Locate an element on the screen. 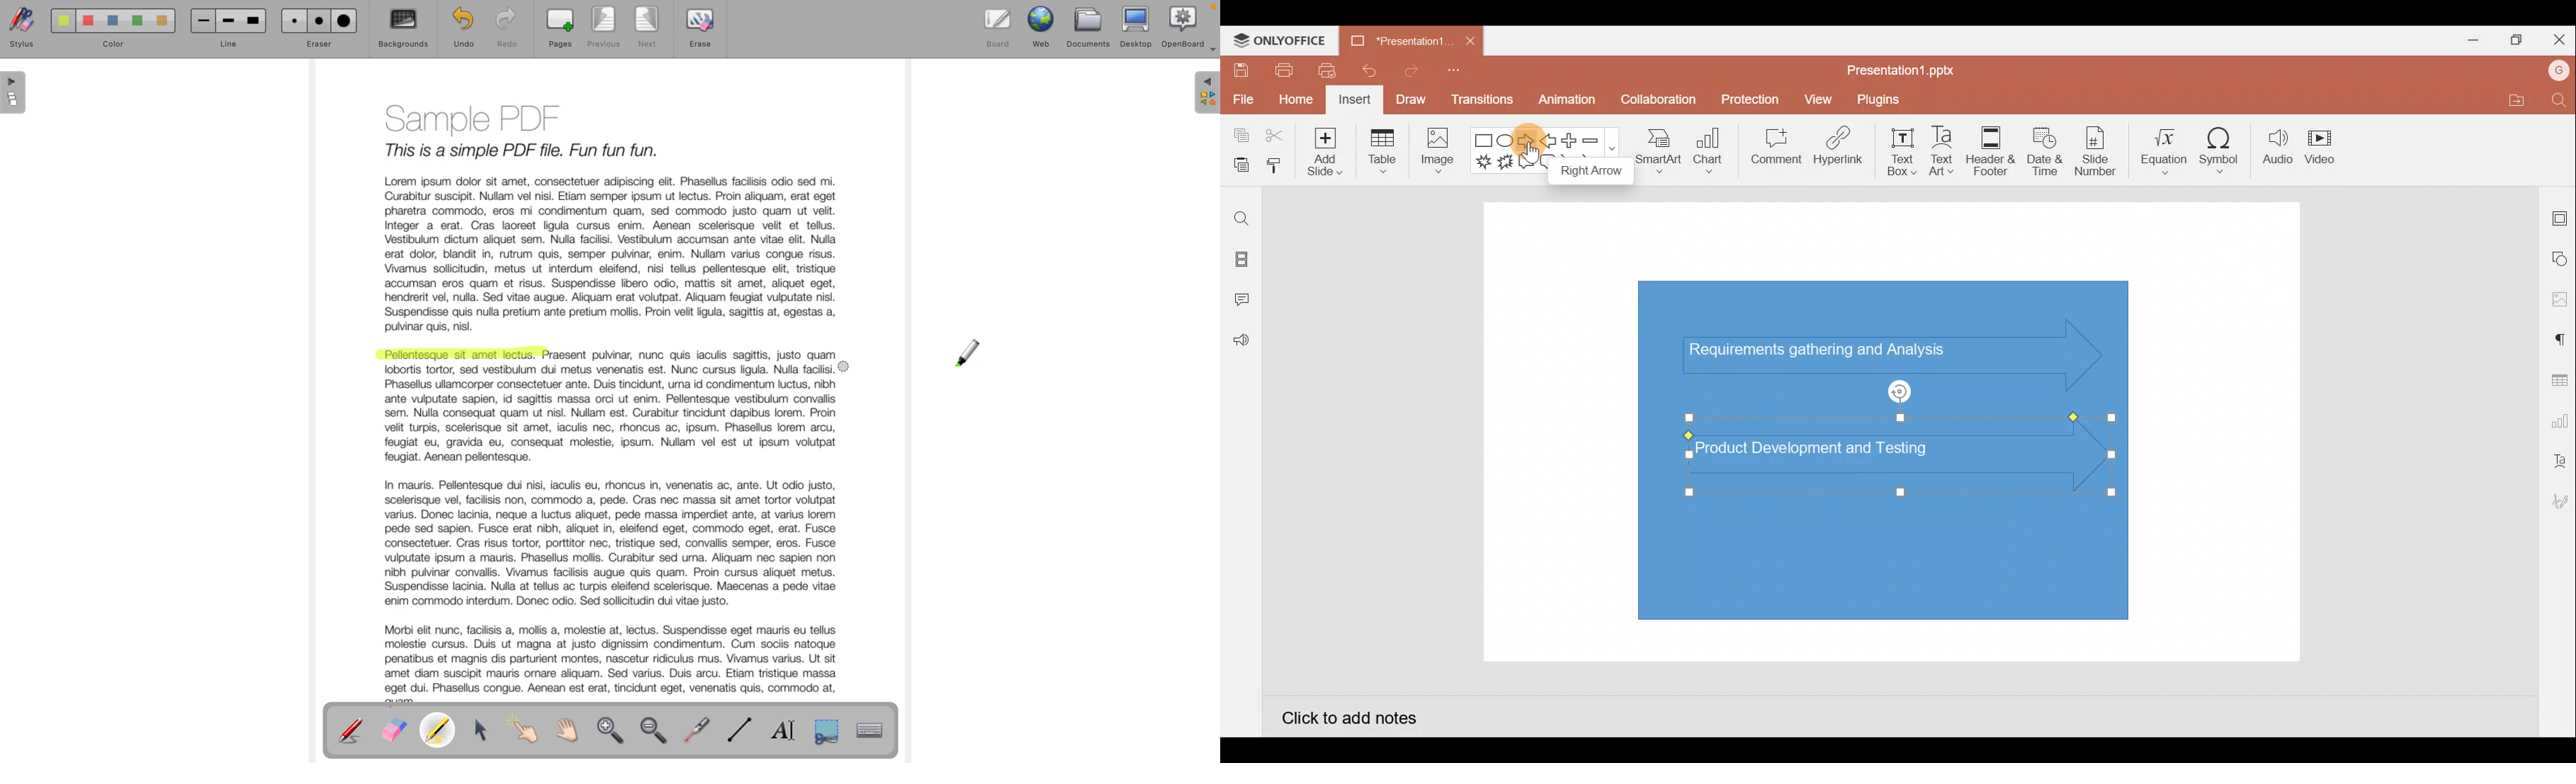 The height and width of the screenshot is (784, 2576). Right arrow is located at coordinates (1526, 139).